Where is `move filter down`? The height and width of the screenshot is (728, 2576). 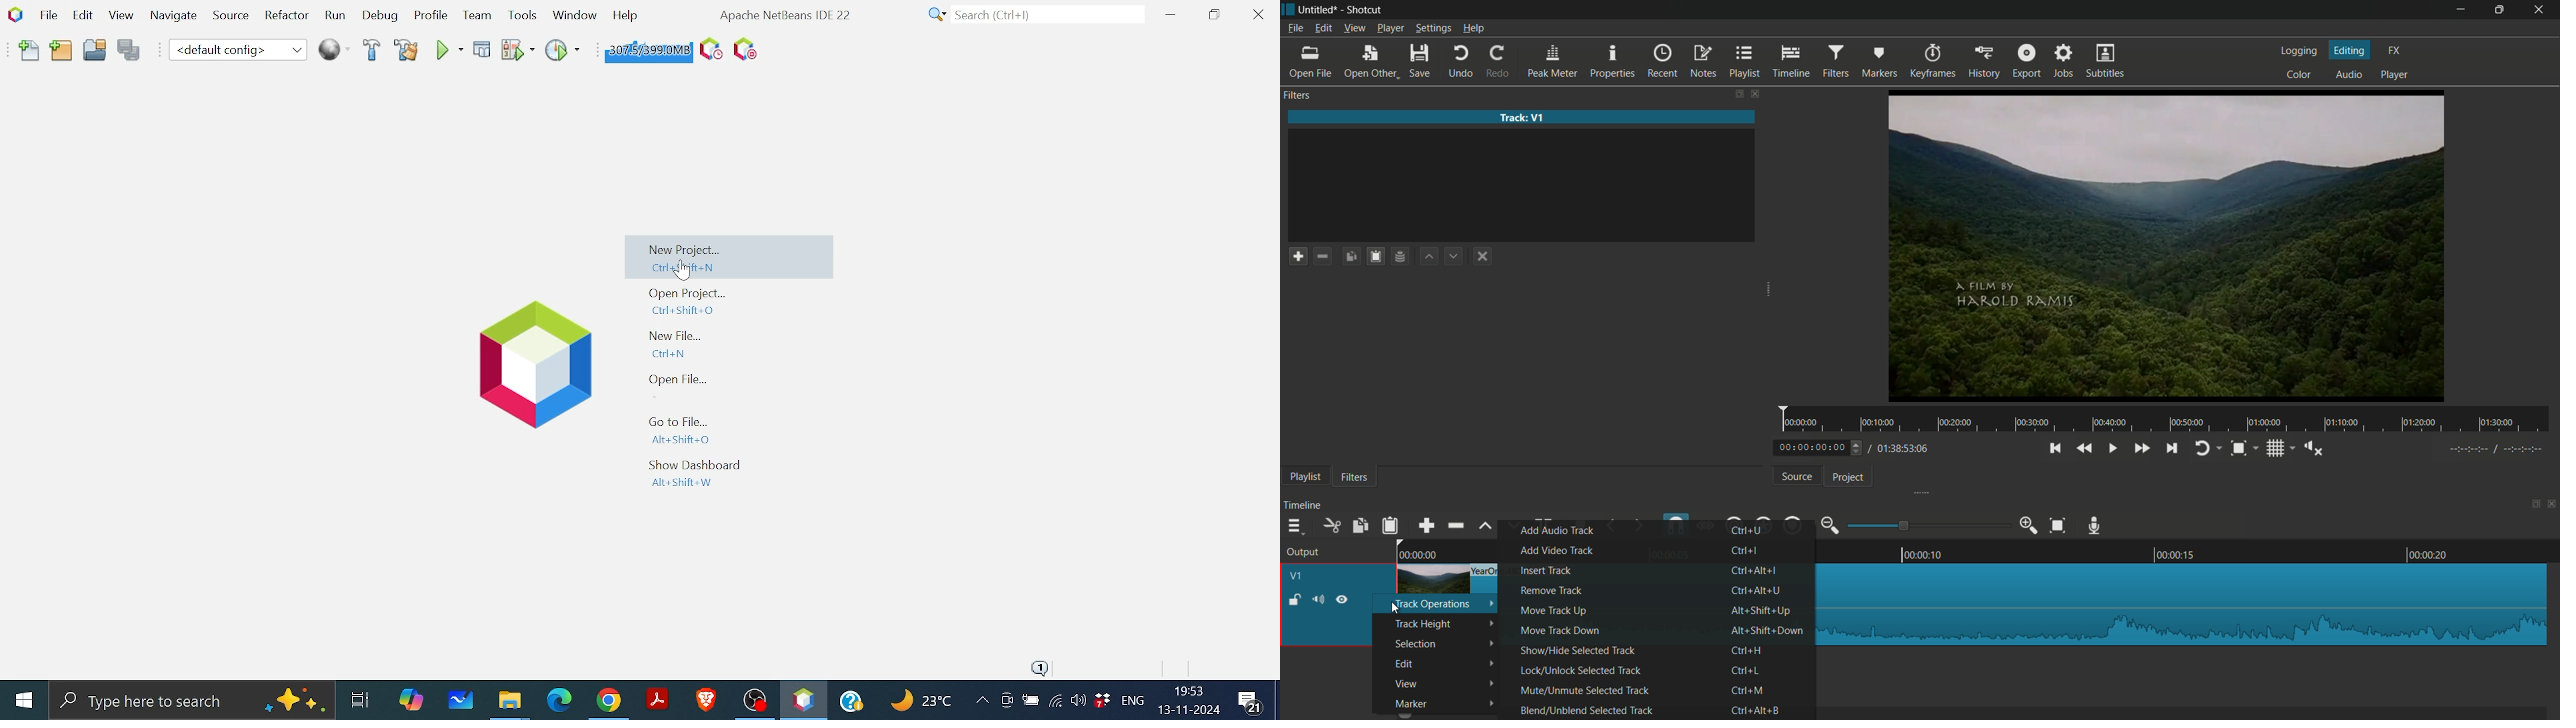
move filter down is located at coordinates (1454, 255).